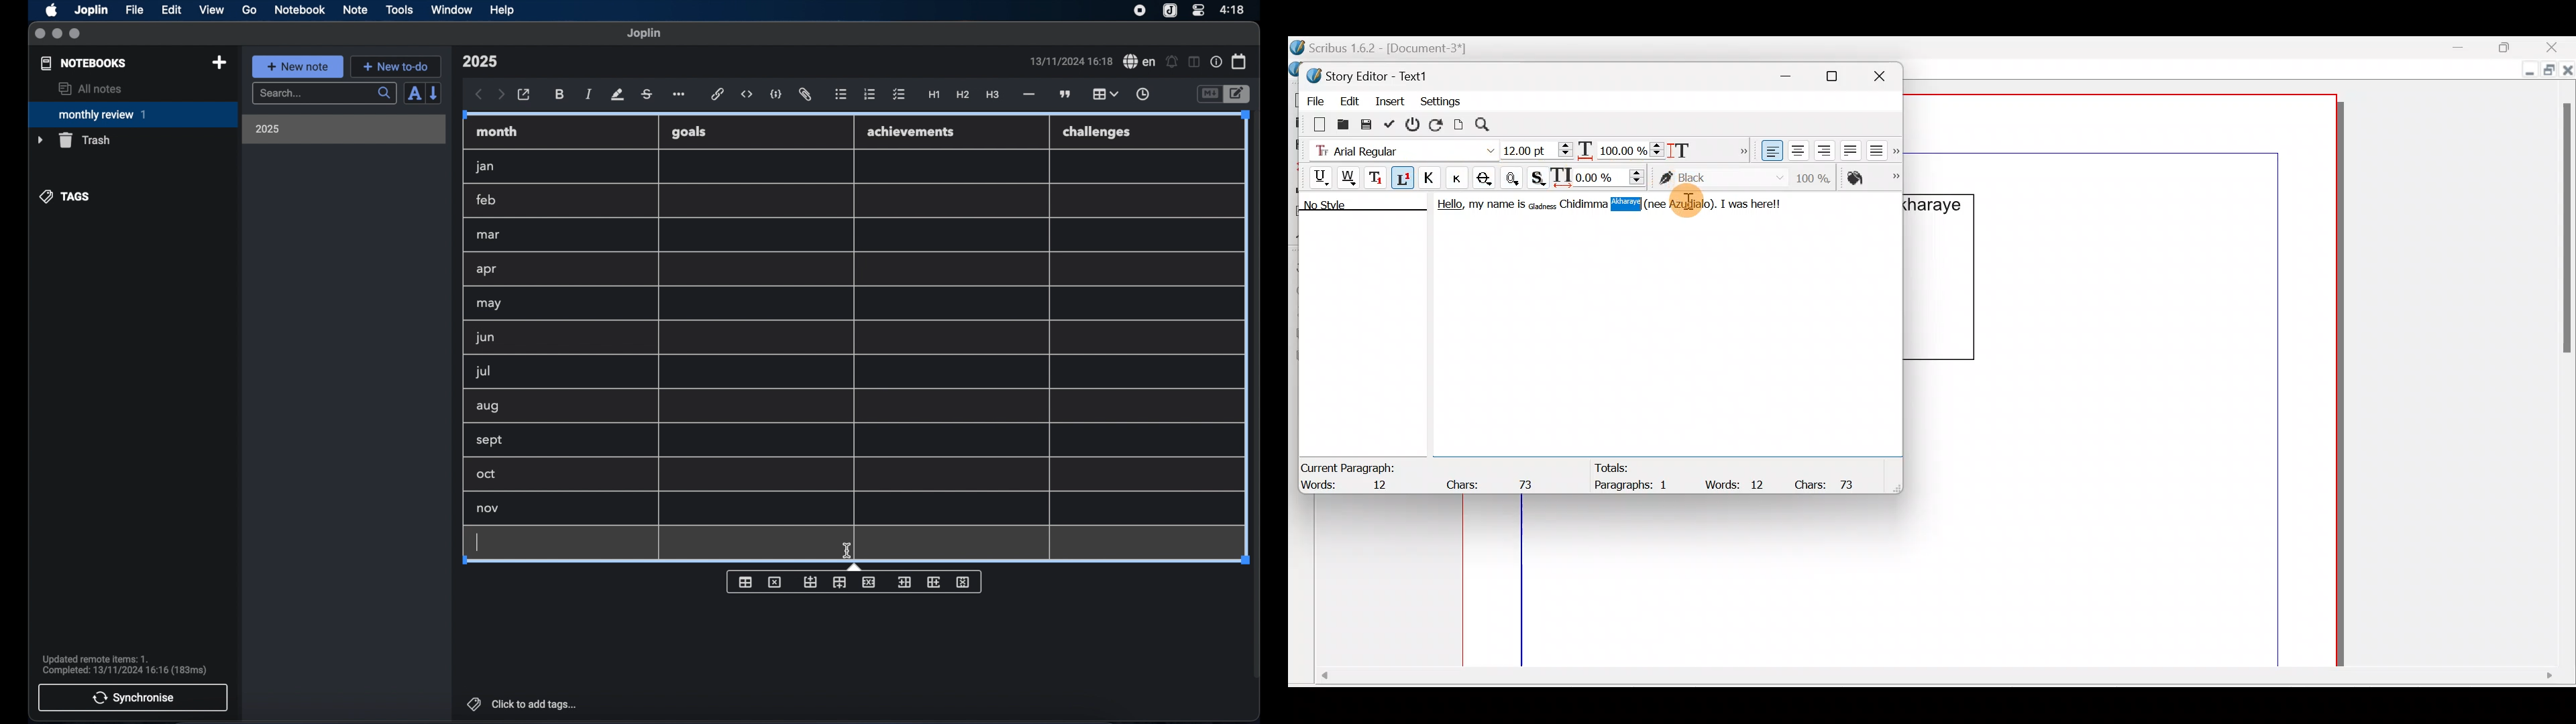  Describe the element at coordinates (480, 62) in the screenshot. I see `note title` at that location.